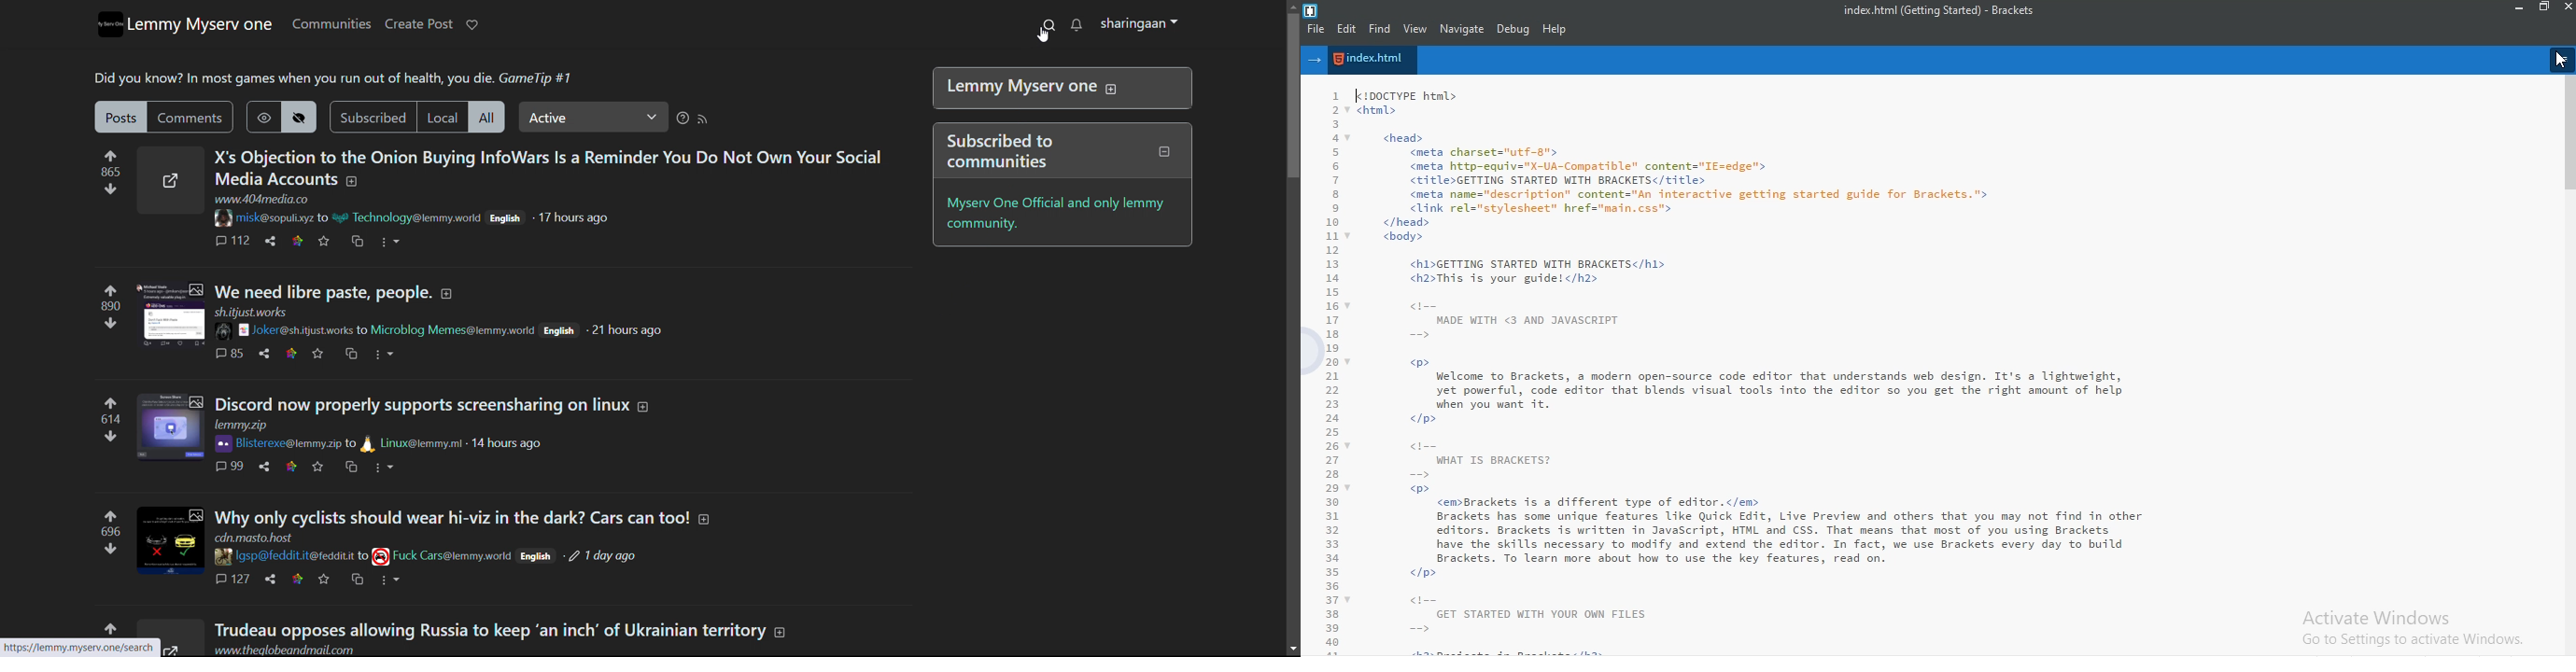 This screenshot has width=2576, height=672. What do you see at coordinates (267, 578) in the screenshot?
I see `share` at bounding box center [267, 578].